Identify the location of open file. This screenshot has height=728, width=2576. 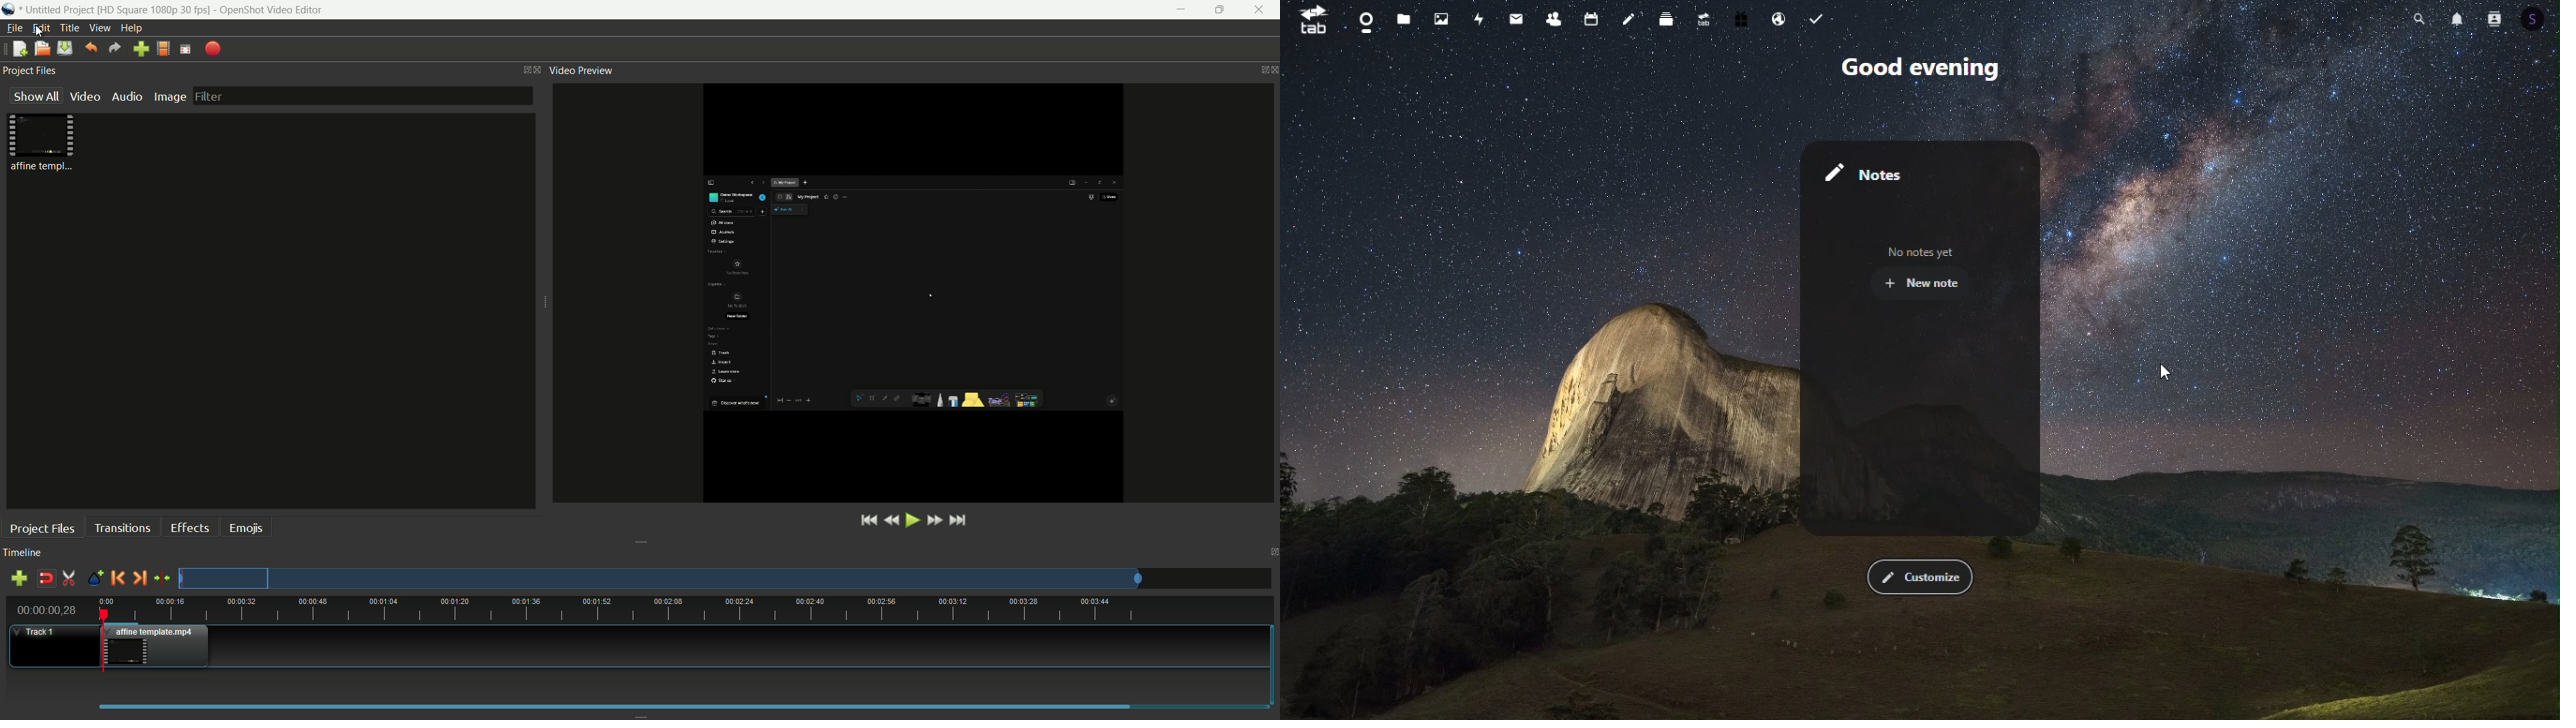
(42, 49).